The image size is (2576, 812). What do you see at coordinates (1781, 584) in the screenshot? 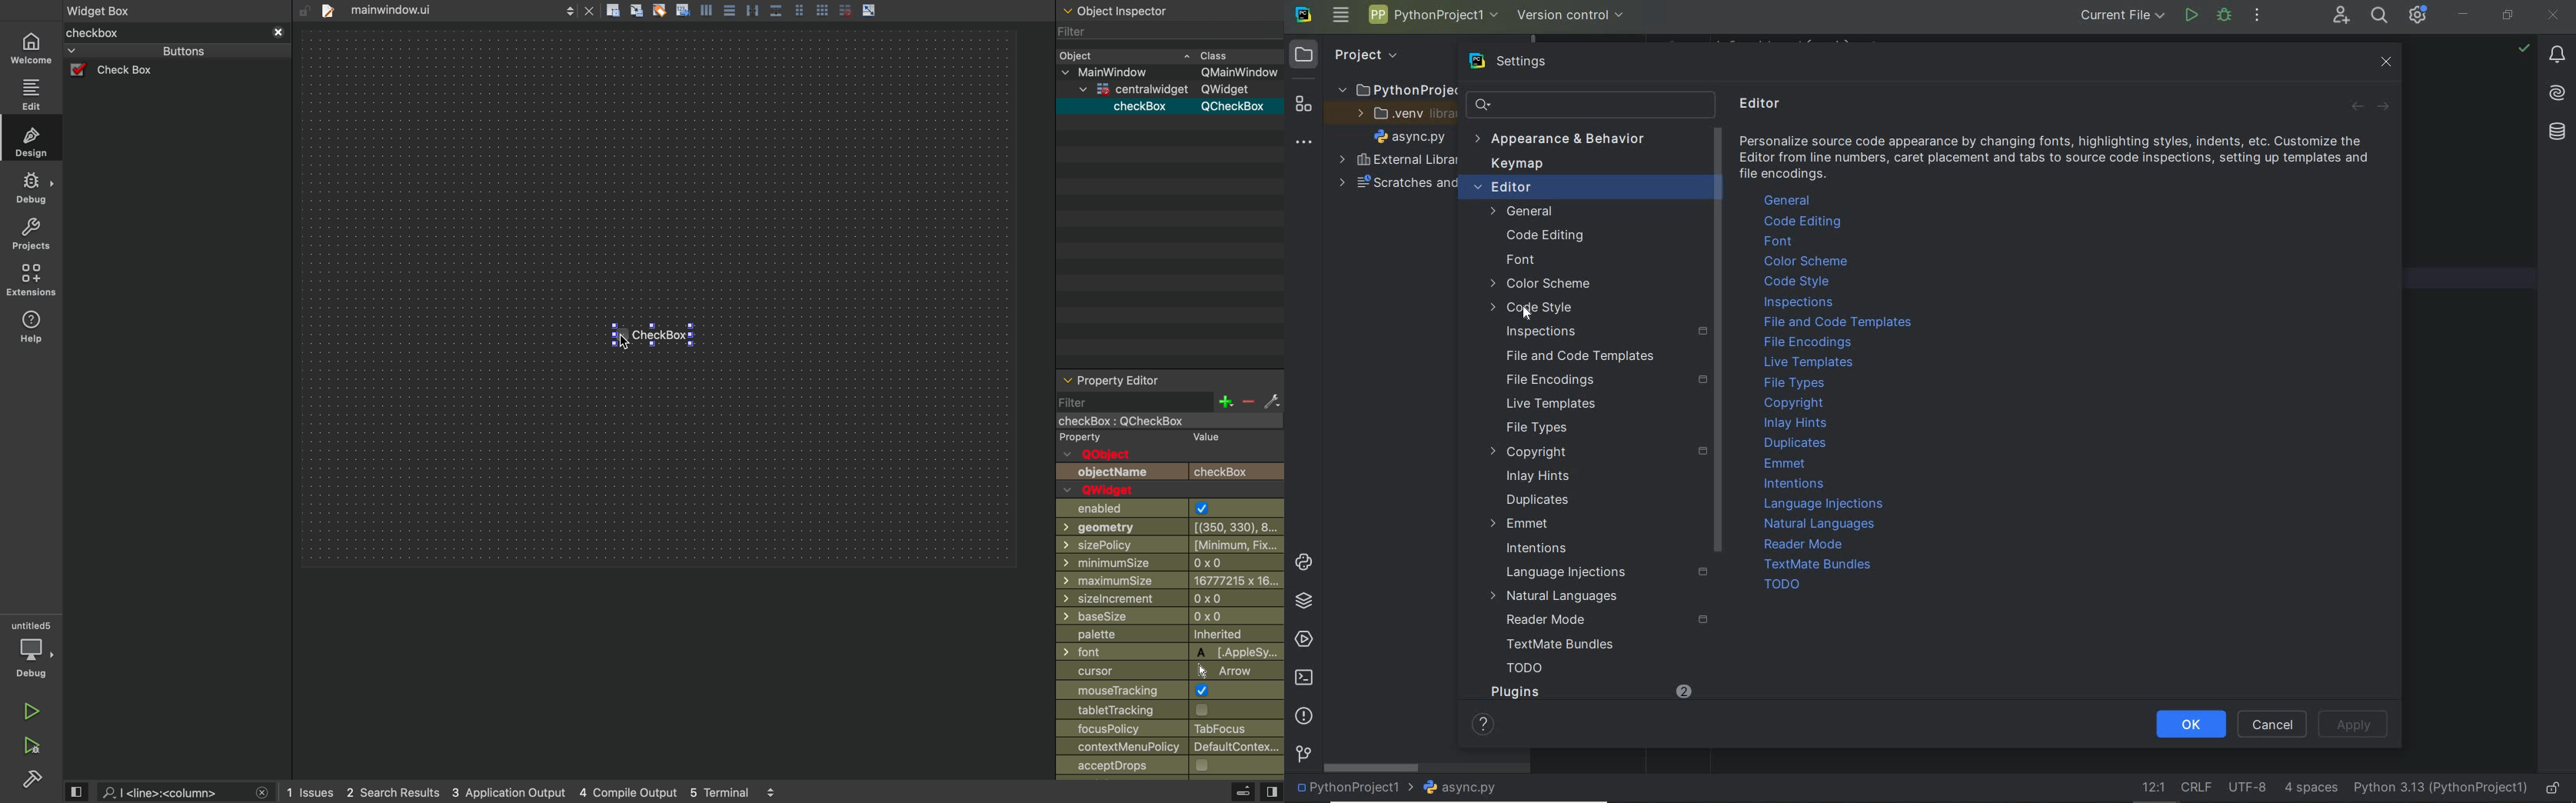
I see `TODO` at bounding box center [1781, 584].